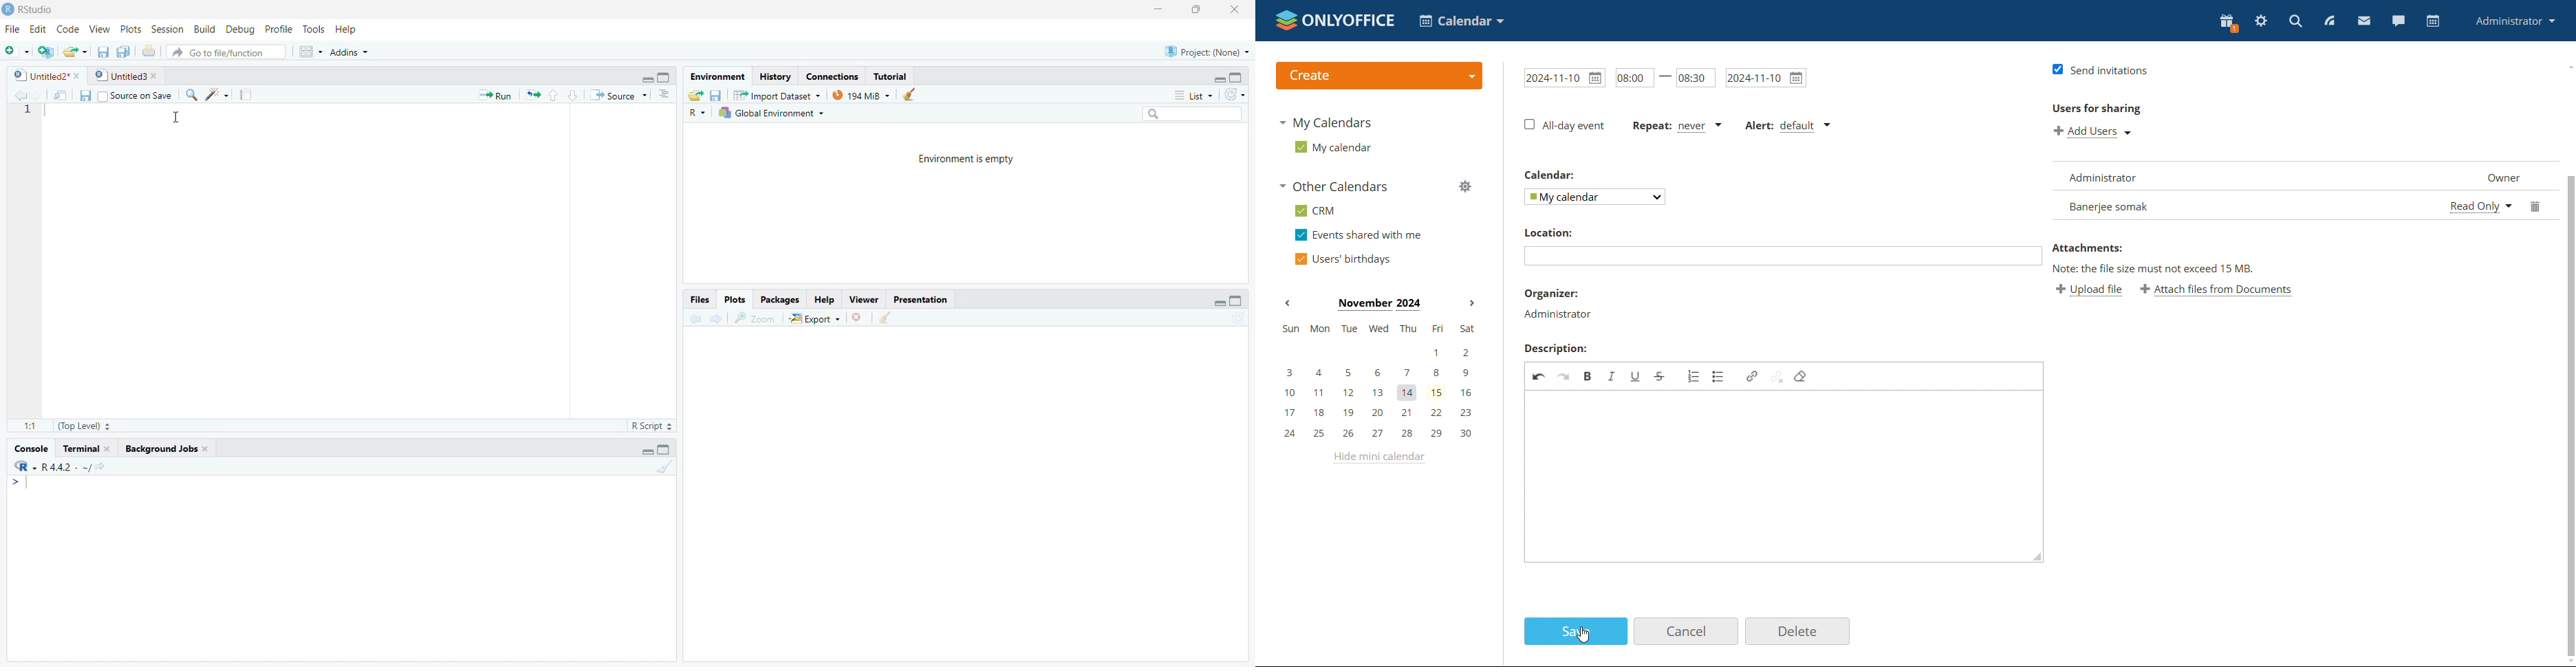  What do you see at coordinates (17, 50) in the screenshot?
I see `new file` at bounding box center [17, 50].